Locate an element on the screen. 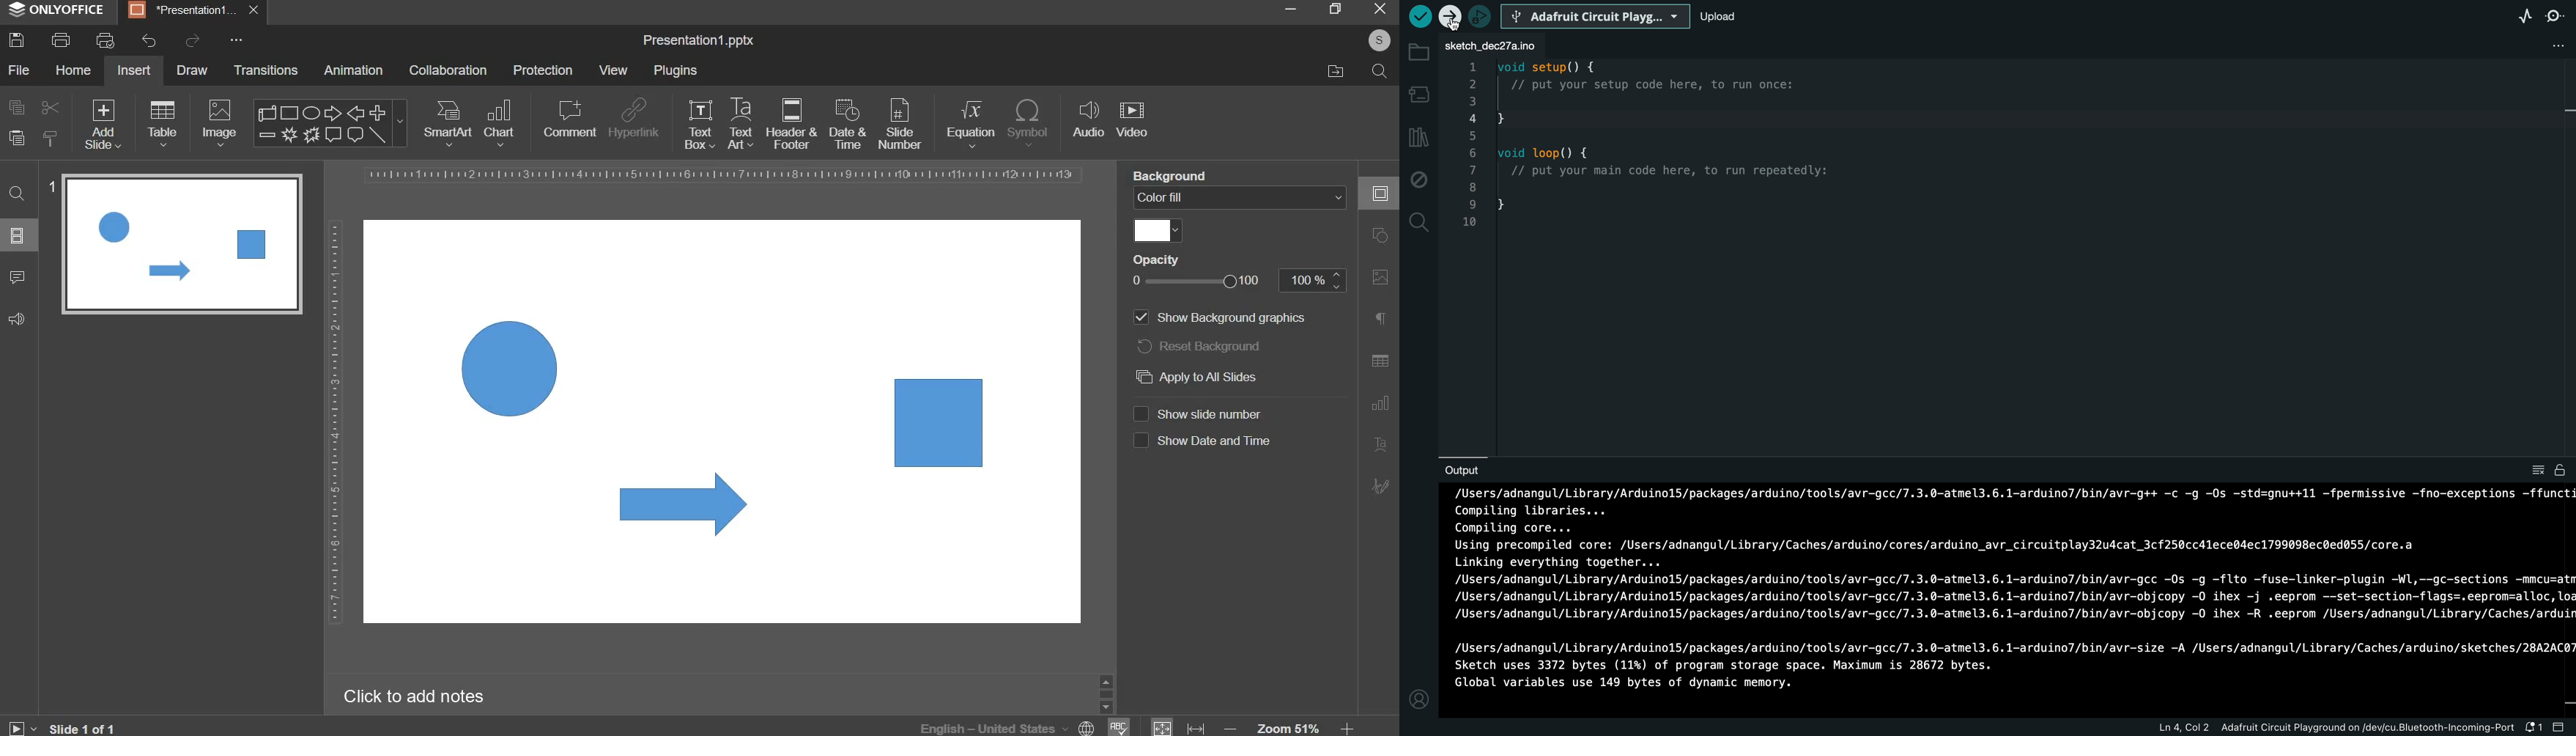 Image resolution: width=2576 pixels, height=756 pixels. file is located at coordinates (18, 70).